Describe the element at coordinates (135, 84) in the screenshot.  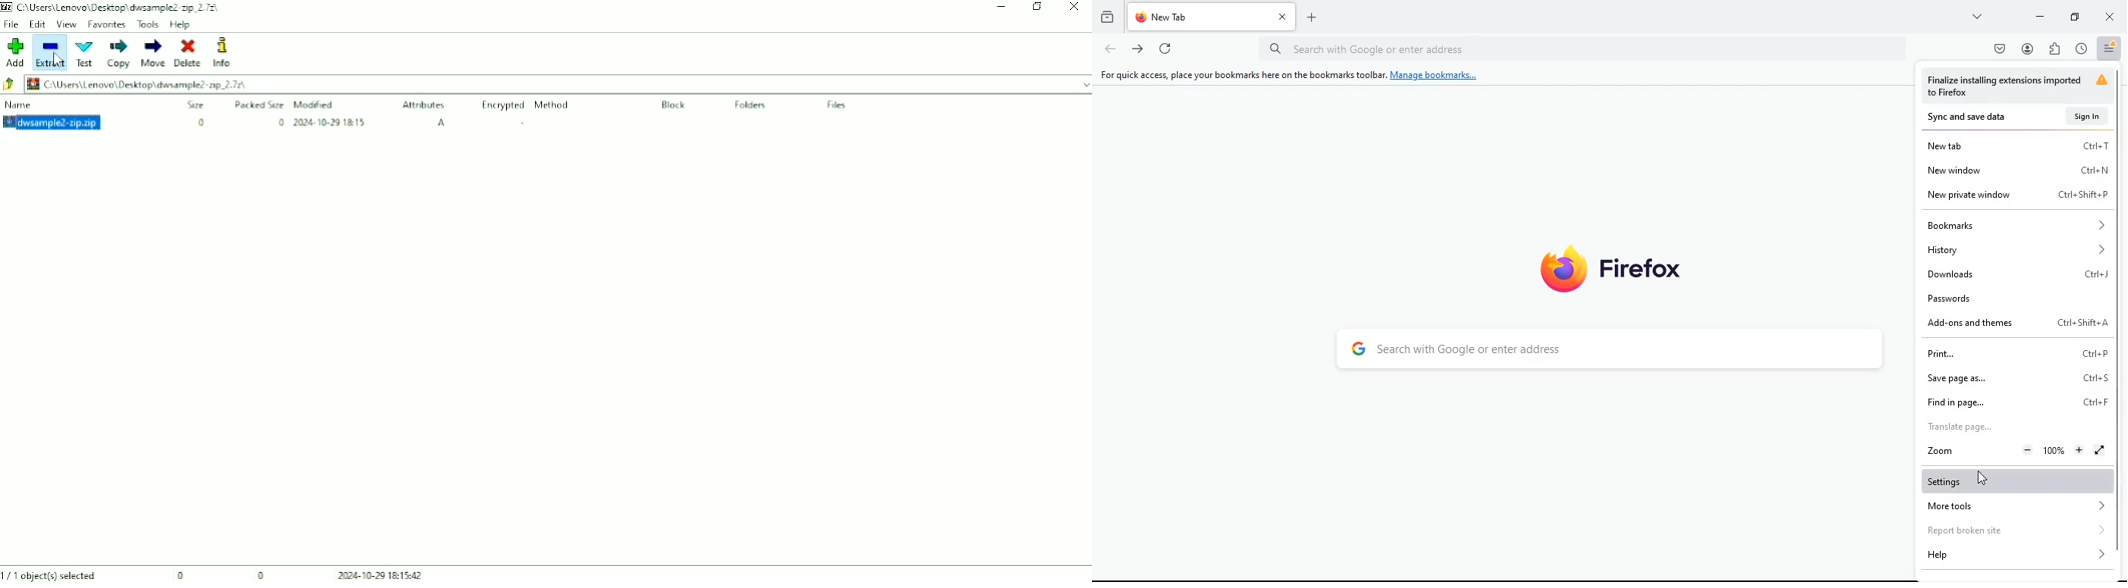
I see `C:\Users\Lenovo\Desktop\dwsample2-zip_2.7z` at that location.